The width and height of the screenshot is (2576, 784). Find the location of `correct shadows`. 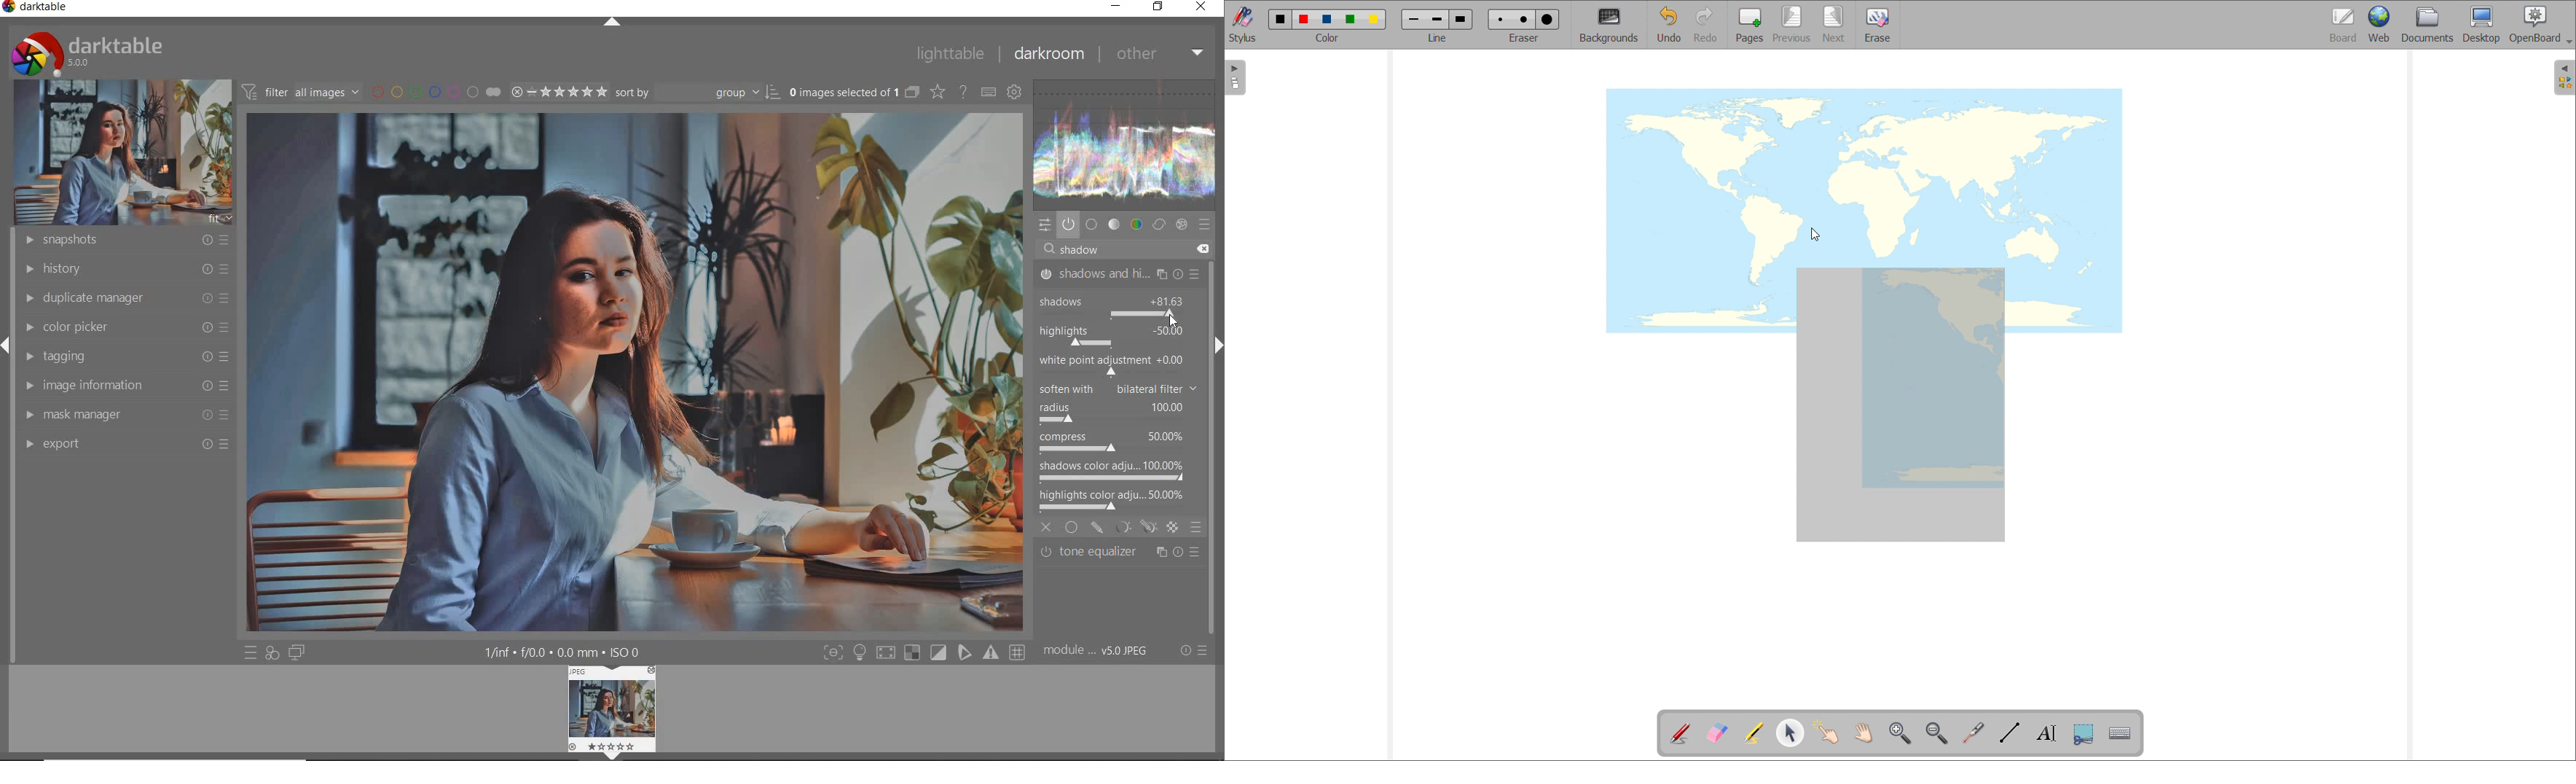

correct shadows is located at coordinates (1122, 337).